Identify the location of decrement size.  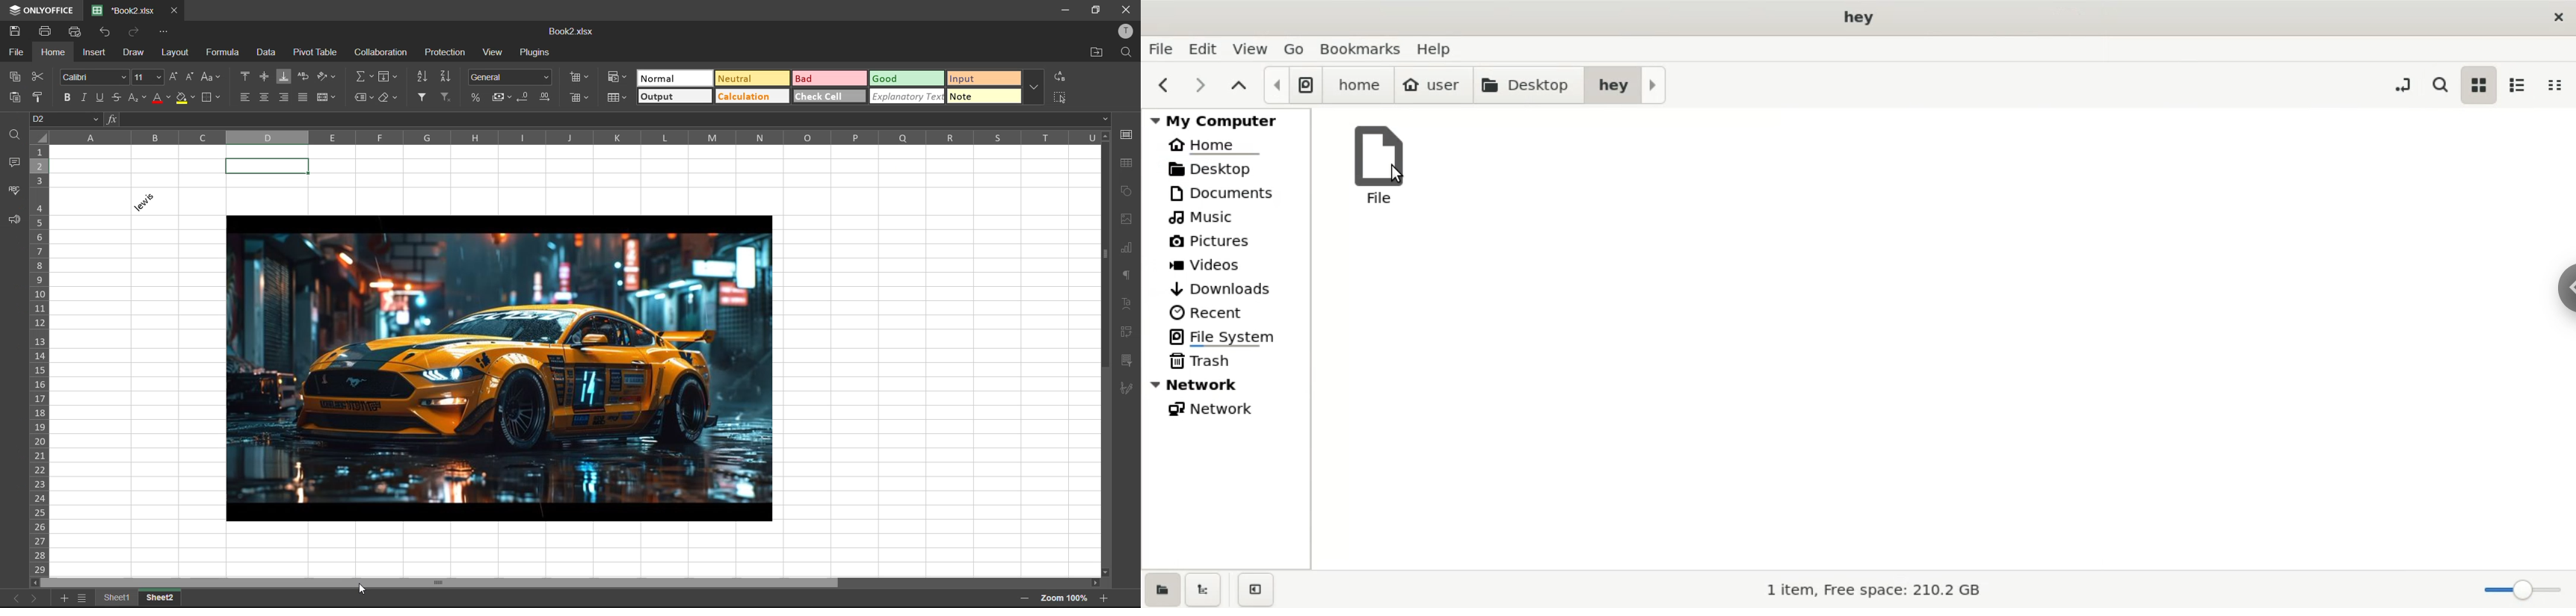
(188, 77).